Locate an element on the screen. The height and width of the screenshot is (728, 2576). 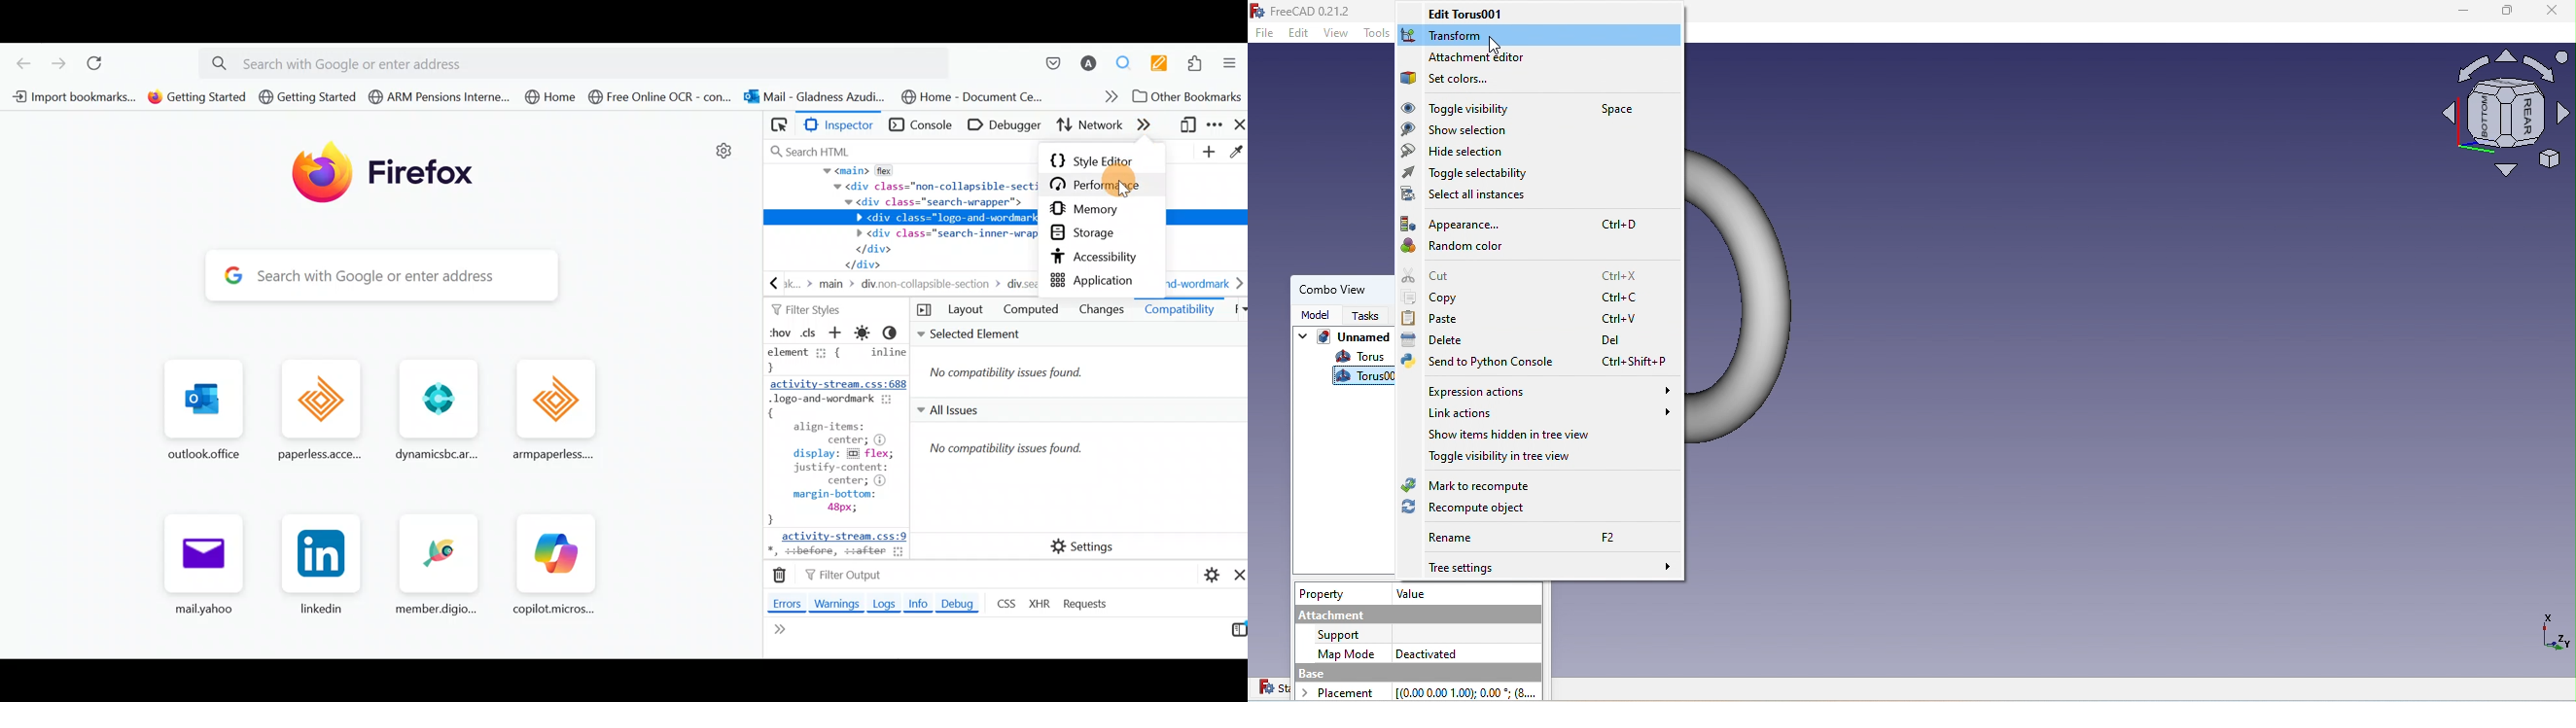
Switch to multi line editor mode is located at coordinates (1235, 633).